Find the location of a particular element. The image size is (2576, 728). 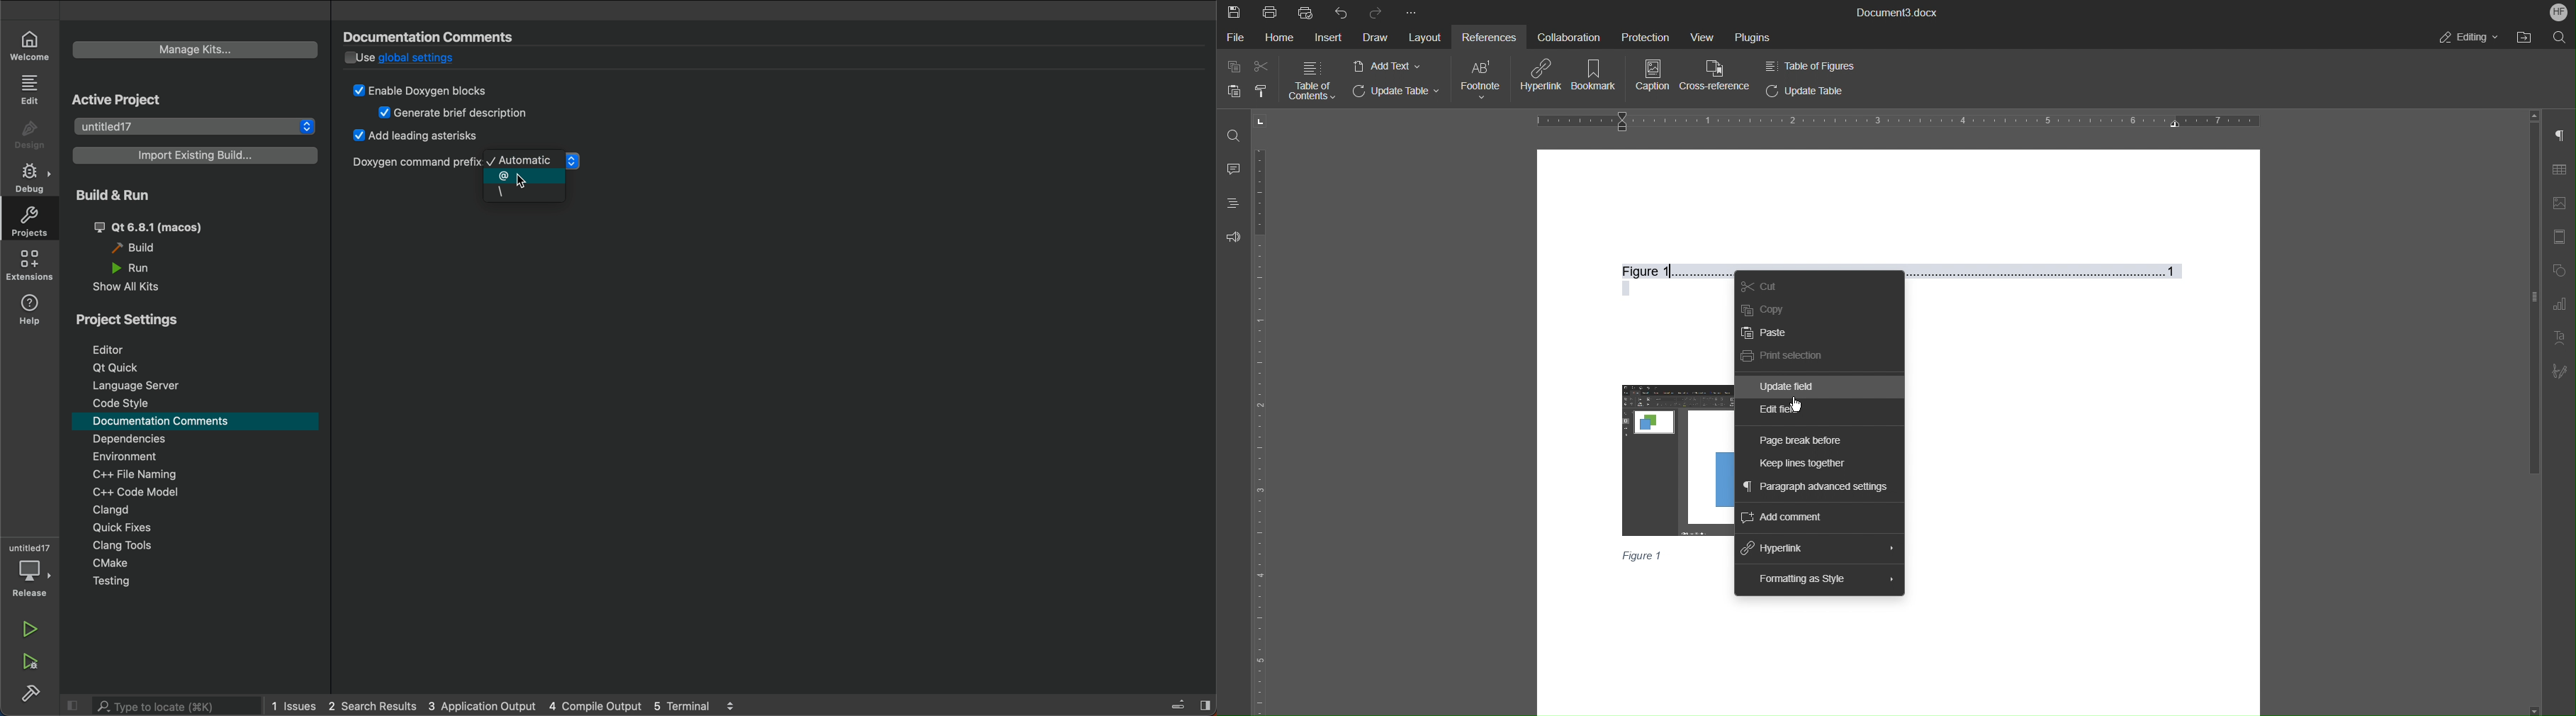

Update Table is located at coordinates (1399, 93).